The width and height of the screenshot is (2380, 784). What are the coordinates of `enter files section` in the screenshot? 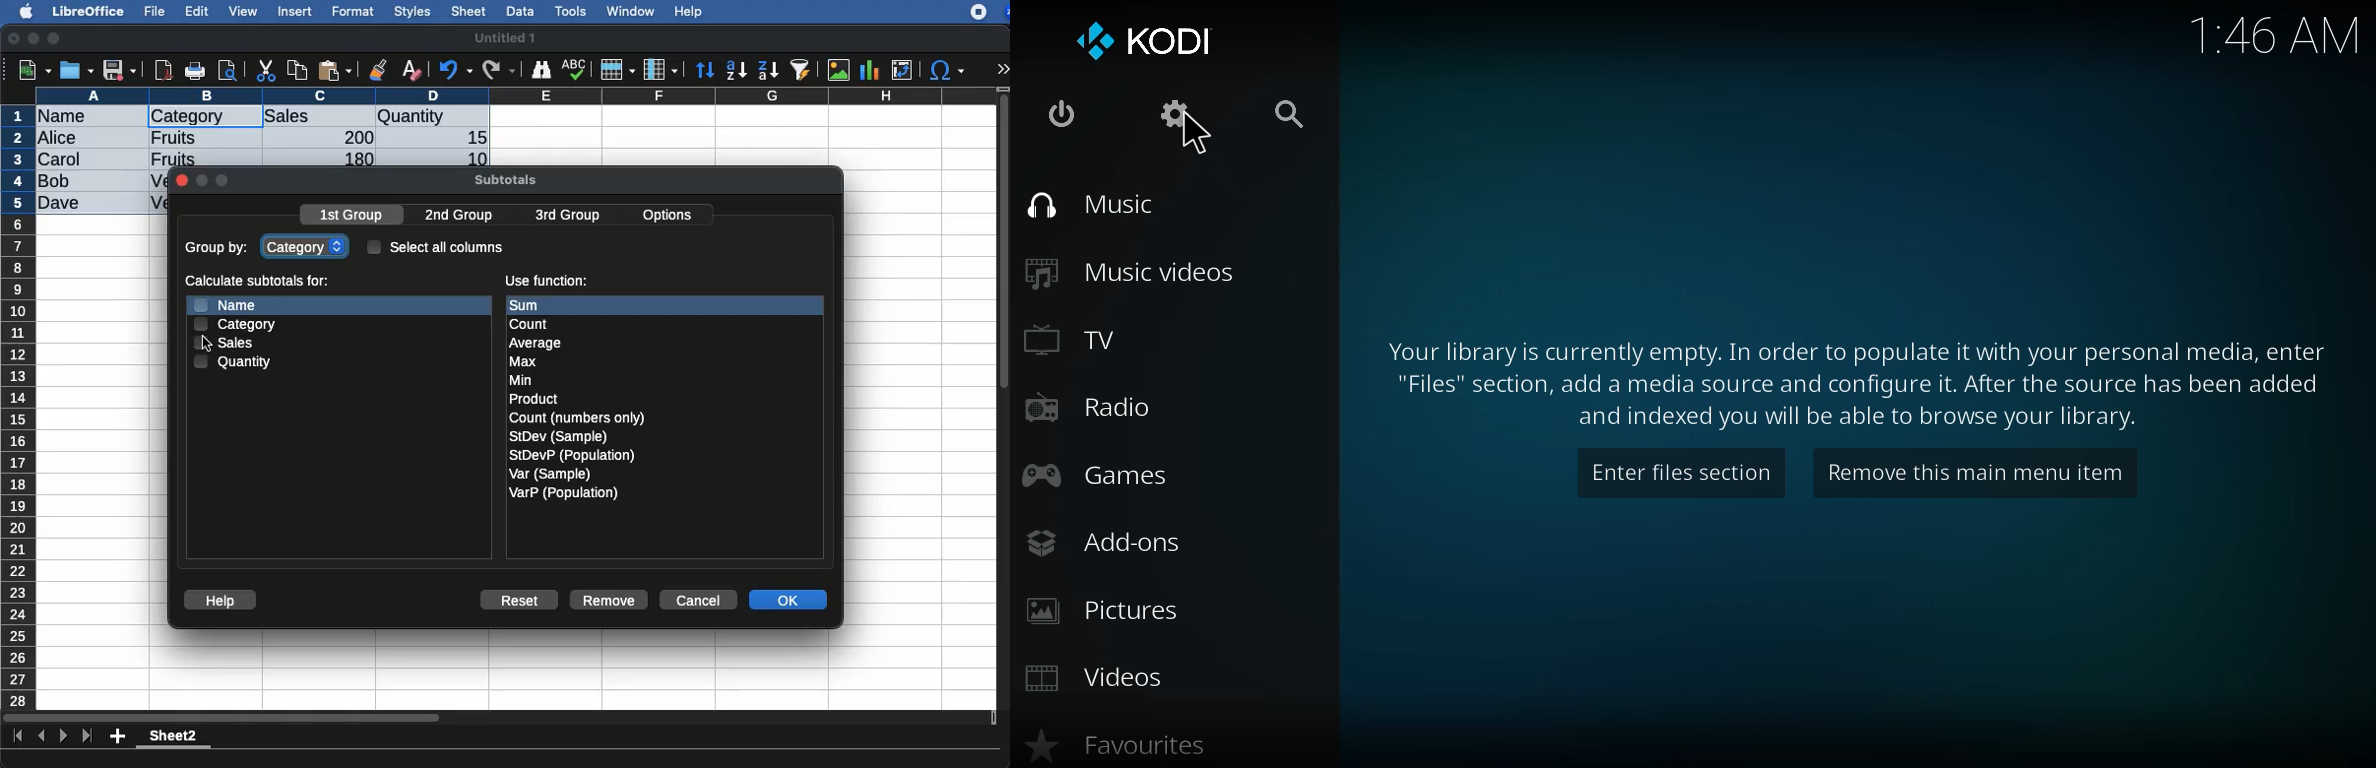 It's located at (1680, 474).